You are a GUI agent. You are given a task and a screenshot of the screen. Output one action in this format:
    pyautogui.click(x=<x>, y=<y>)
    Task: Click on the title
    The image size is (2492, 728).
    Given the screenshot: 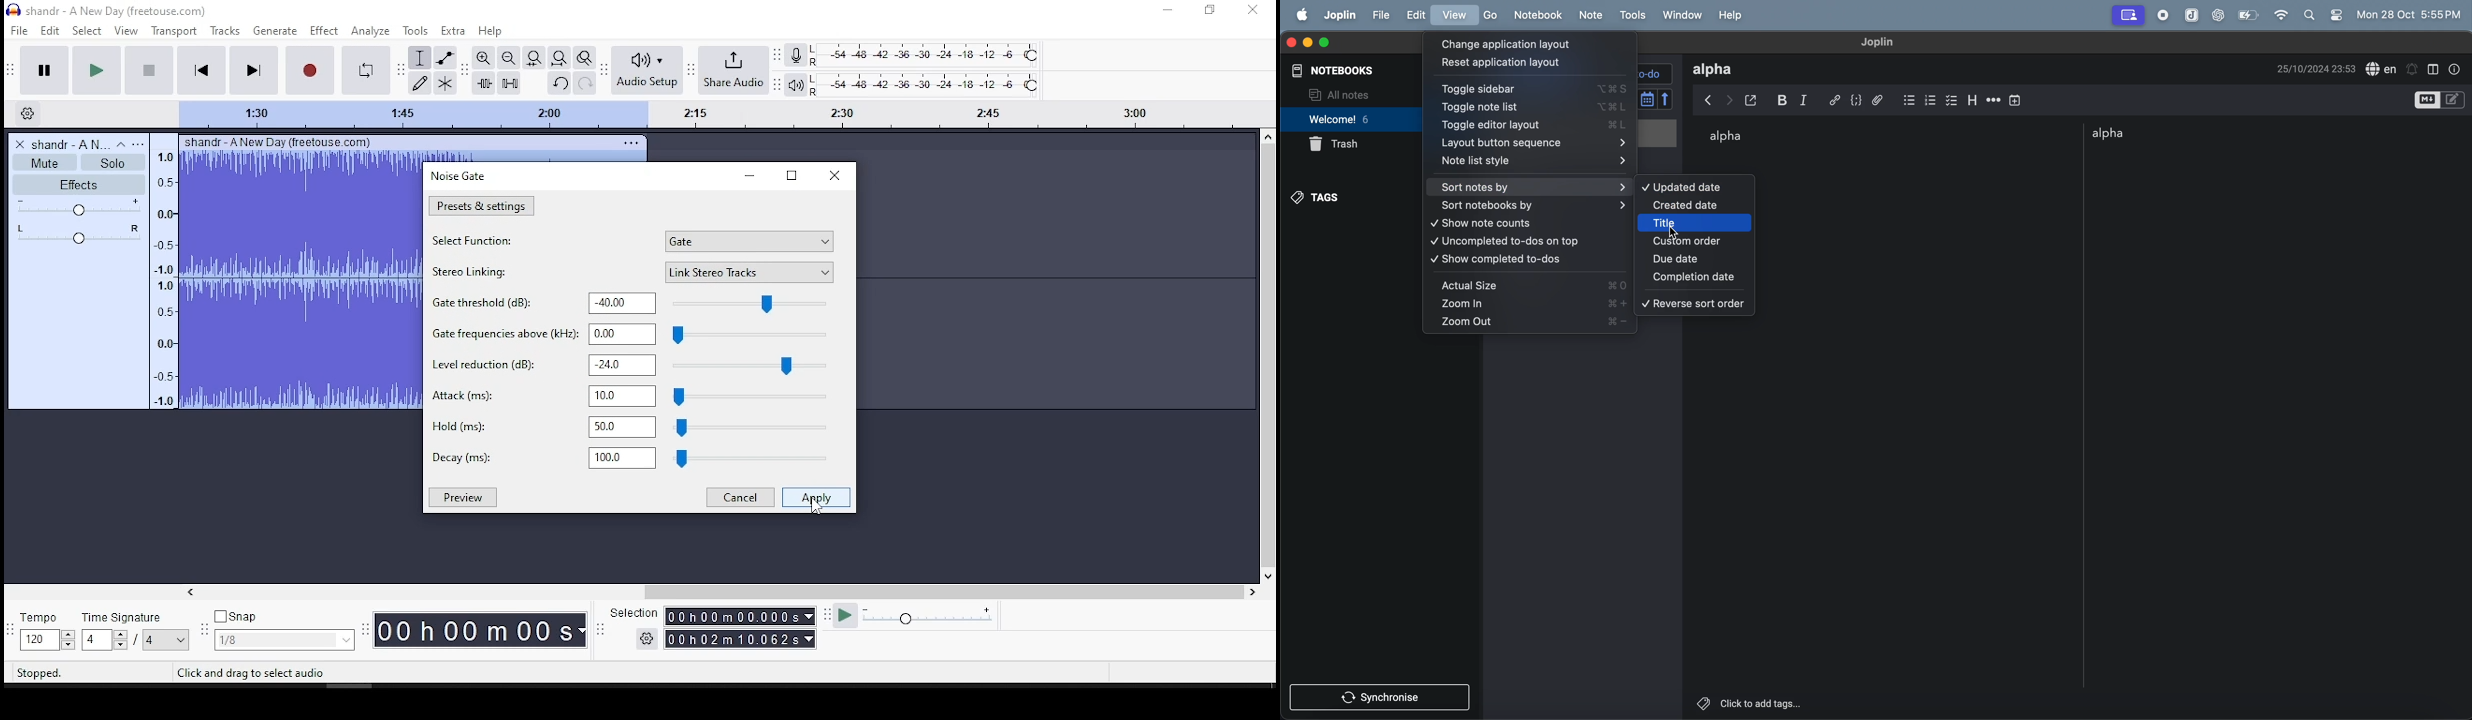 What is the action you would take?
    pyautogui.click(x=1694, y=224)
    